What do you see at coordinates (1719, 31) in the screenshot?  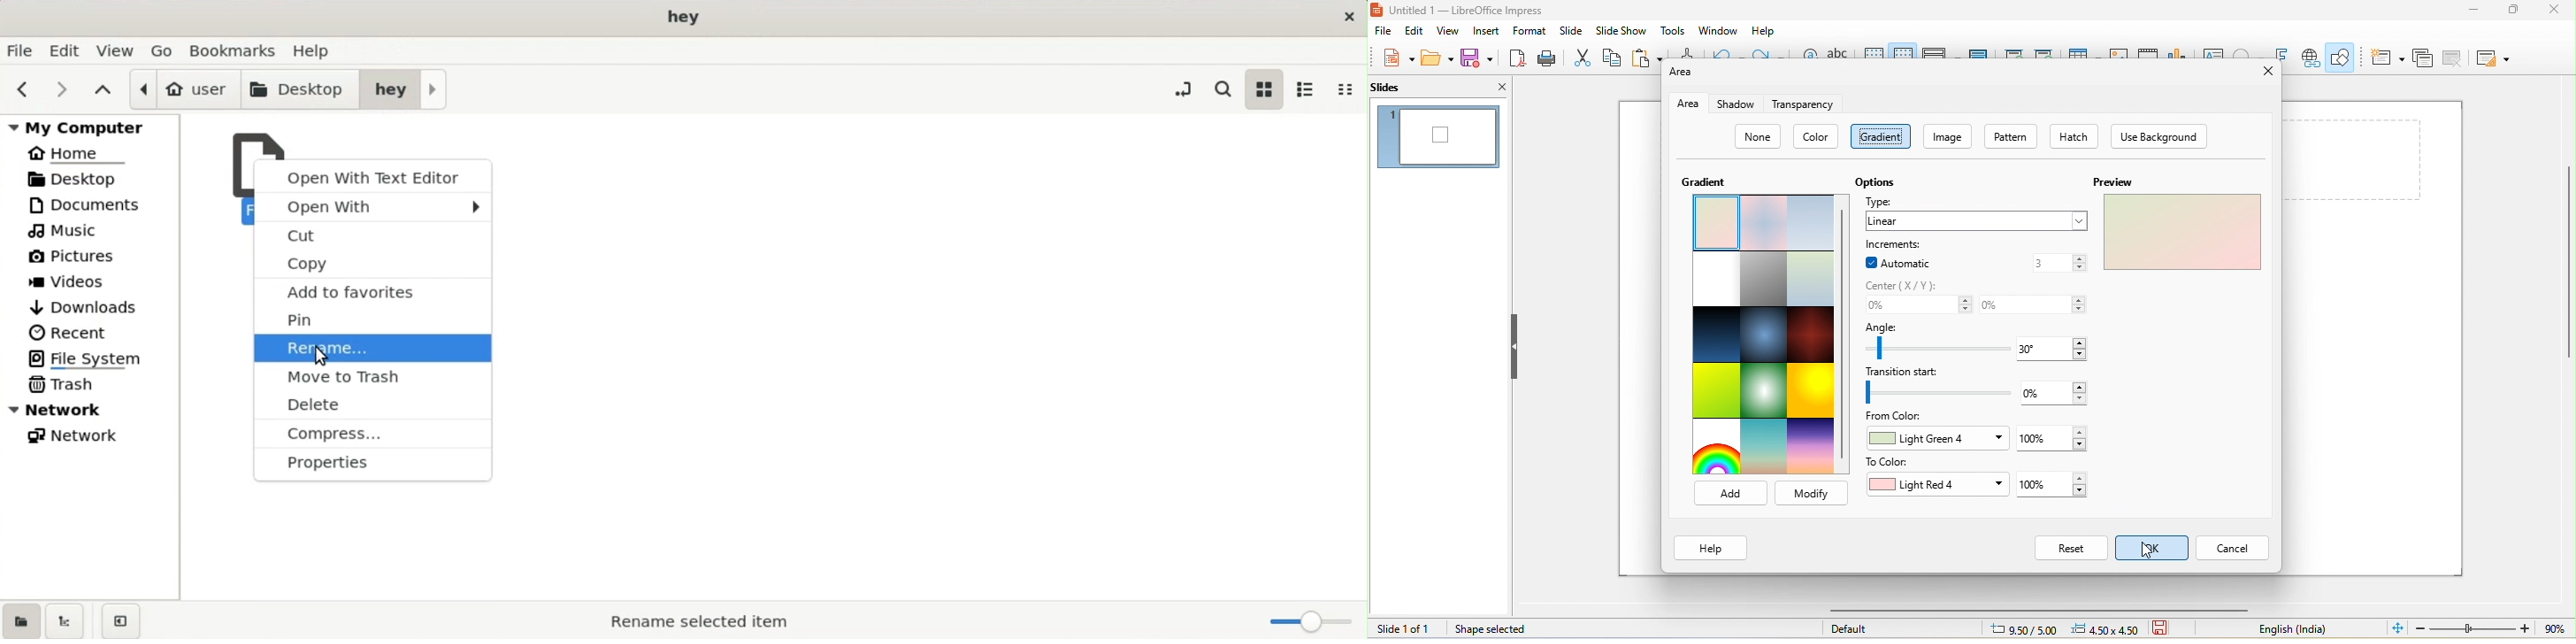 I see `window` at bounding box center [1719, 31].